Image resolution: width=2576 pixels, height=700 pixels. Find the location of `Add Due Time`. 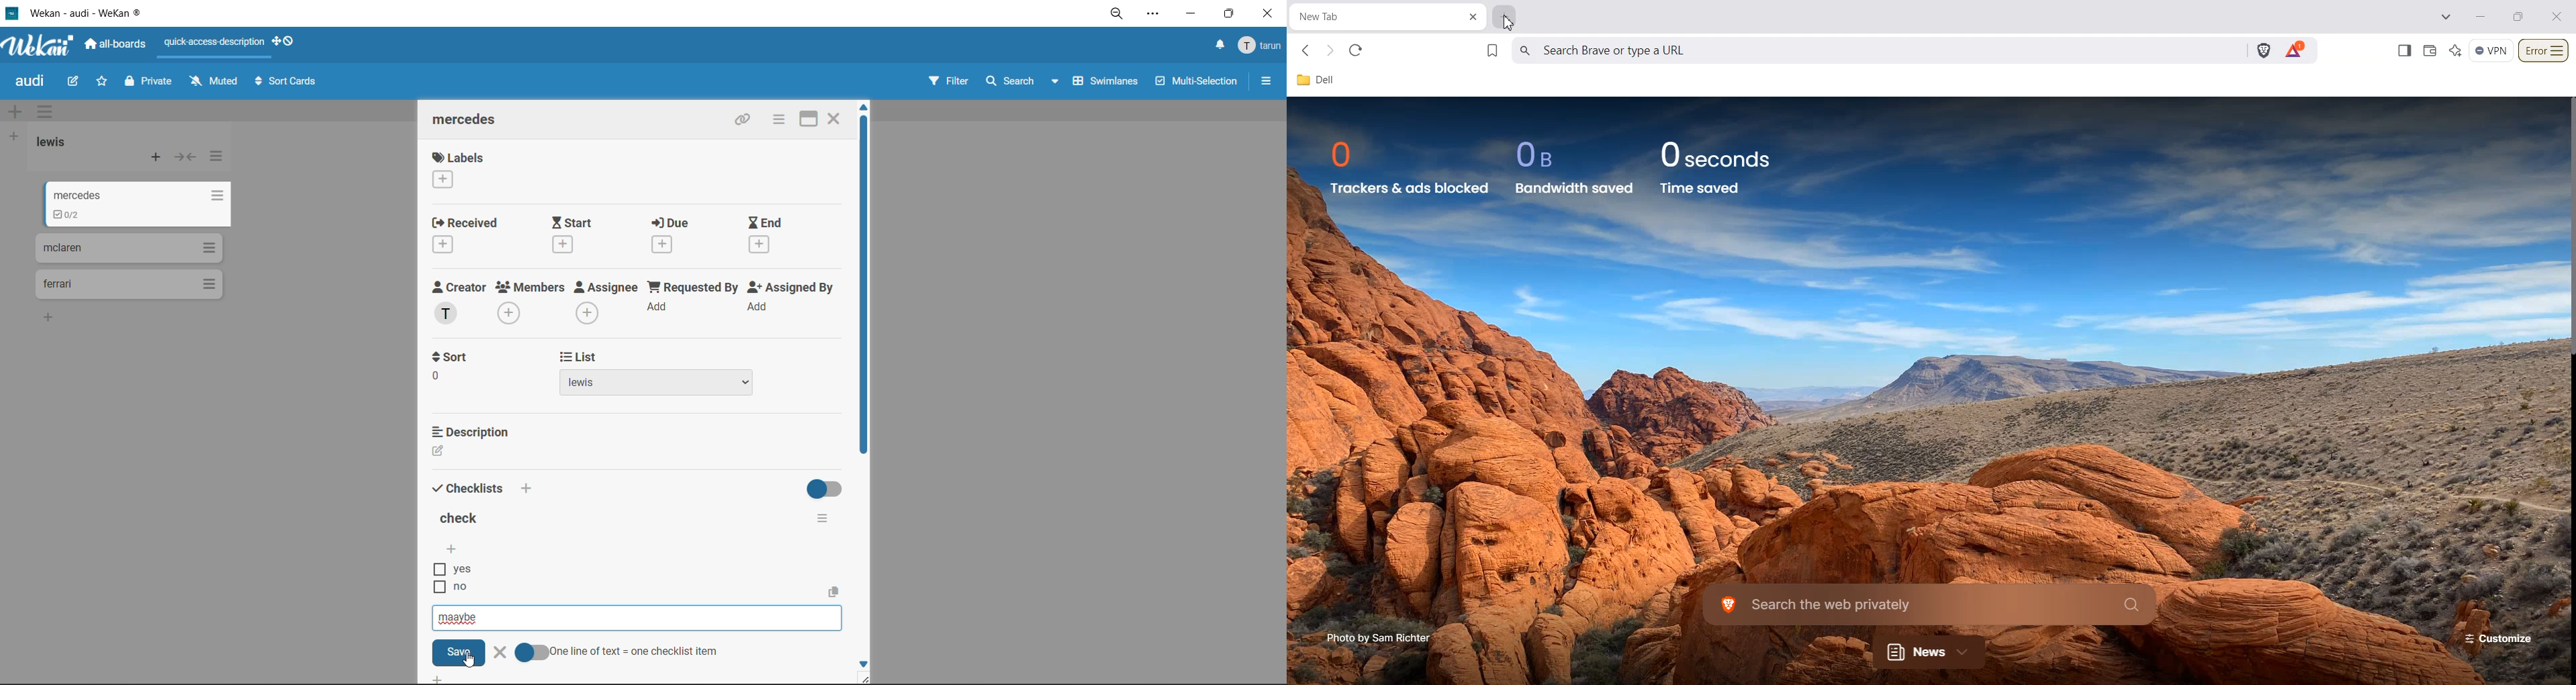

Add Due Time is located at coordinates (666, 245).